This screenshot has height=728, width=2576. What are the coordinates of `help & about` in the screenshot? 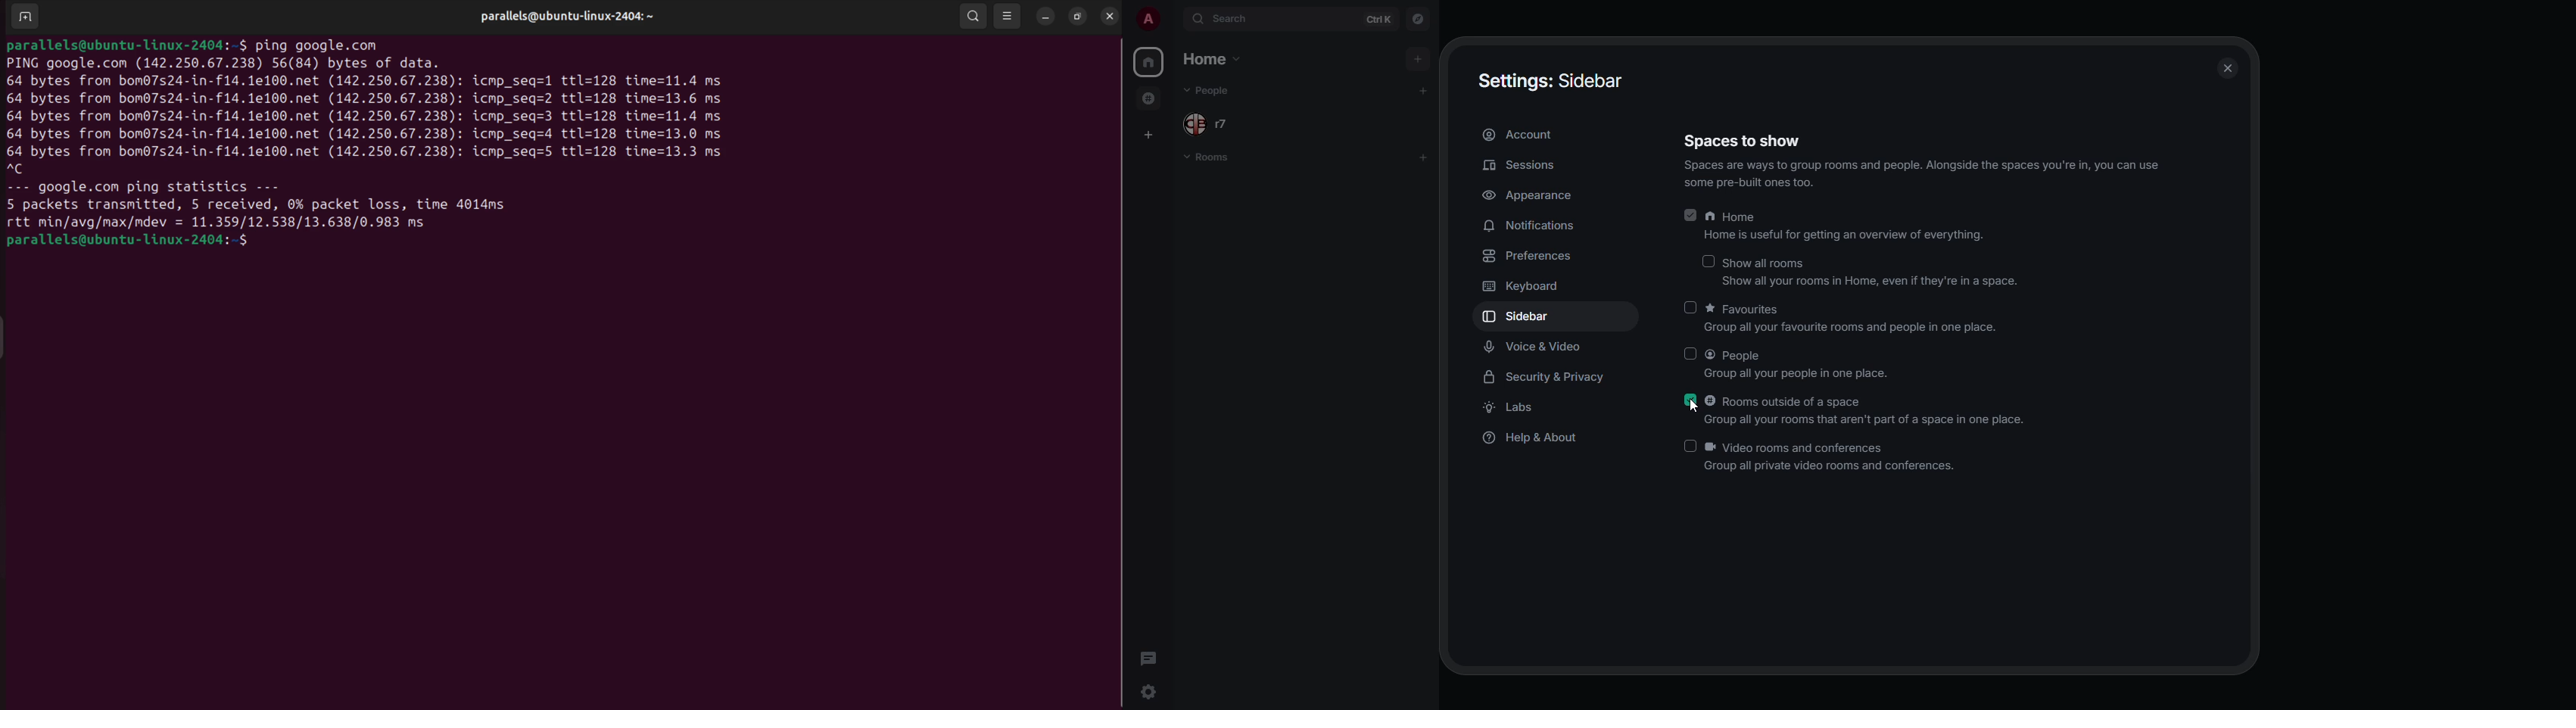 It's located at (1536, 439).